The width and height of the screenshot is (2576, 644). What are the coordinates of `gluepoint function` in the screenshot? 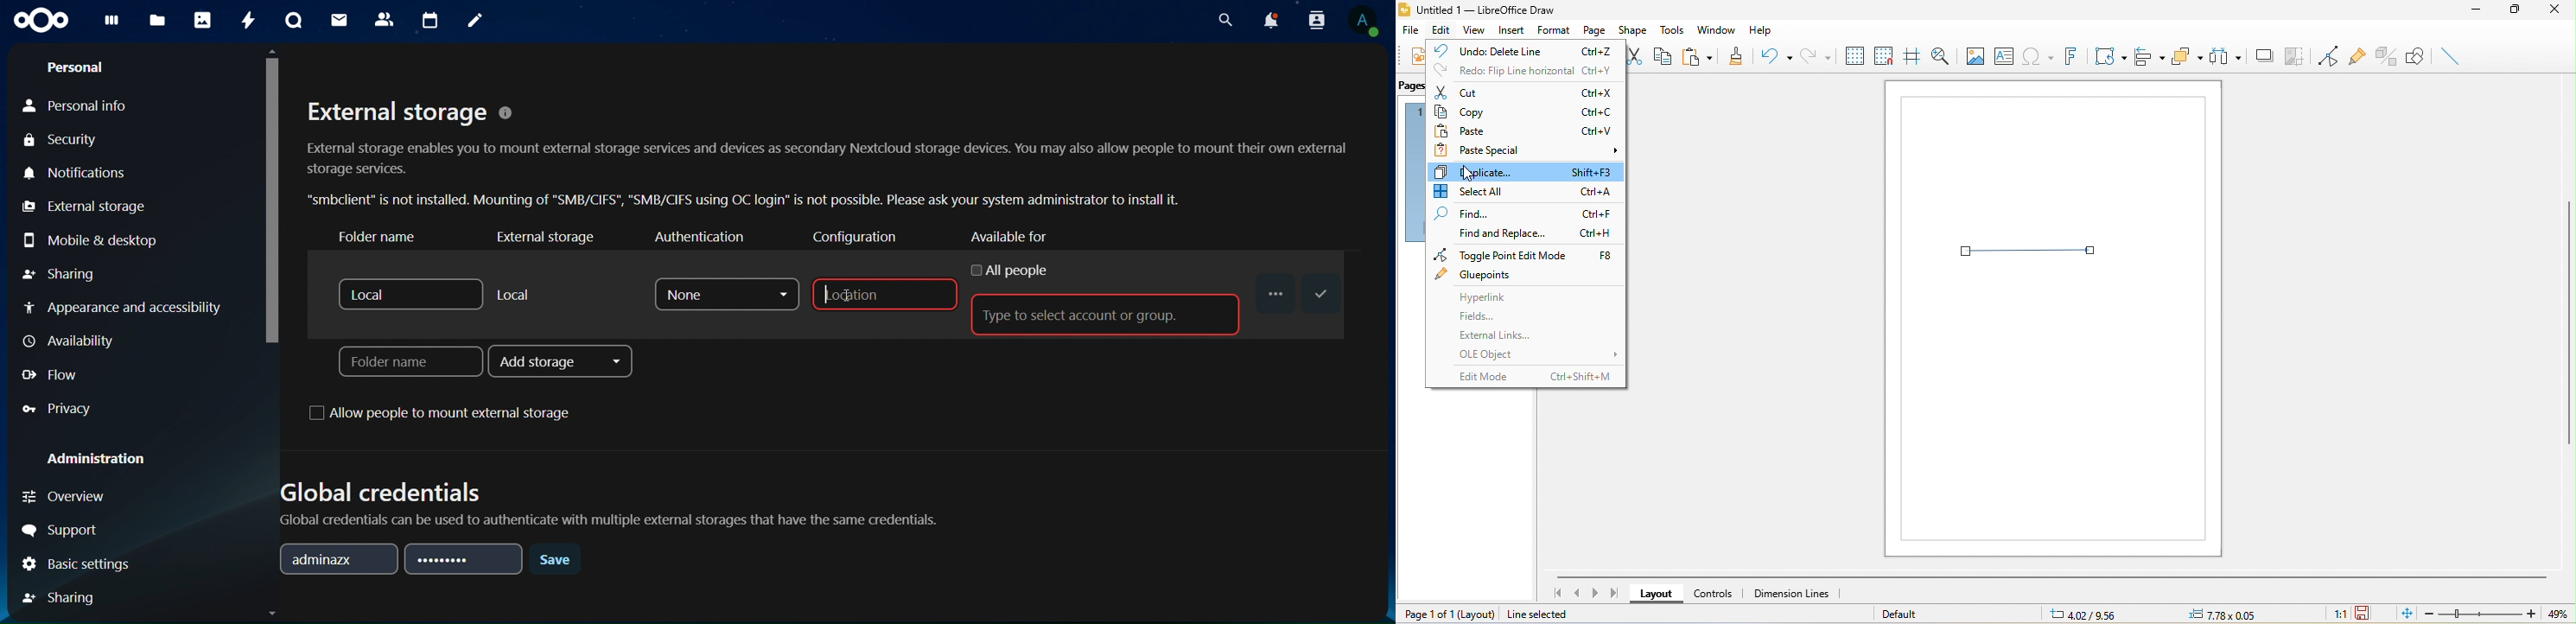 It's located at (2356, 54).